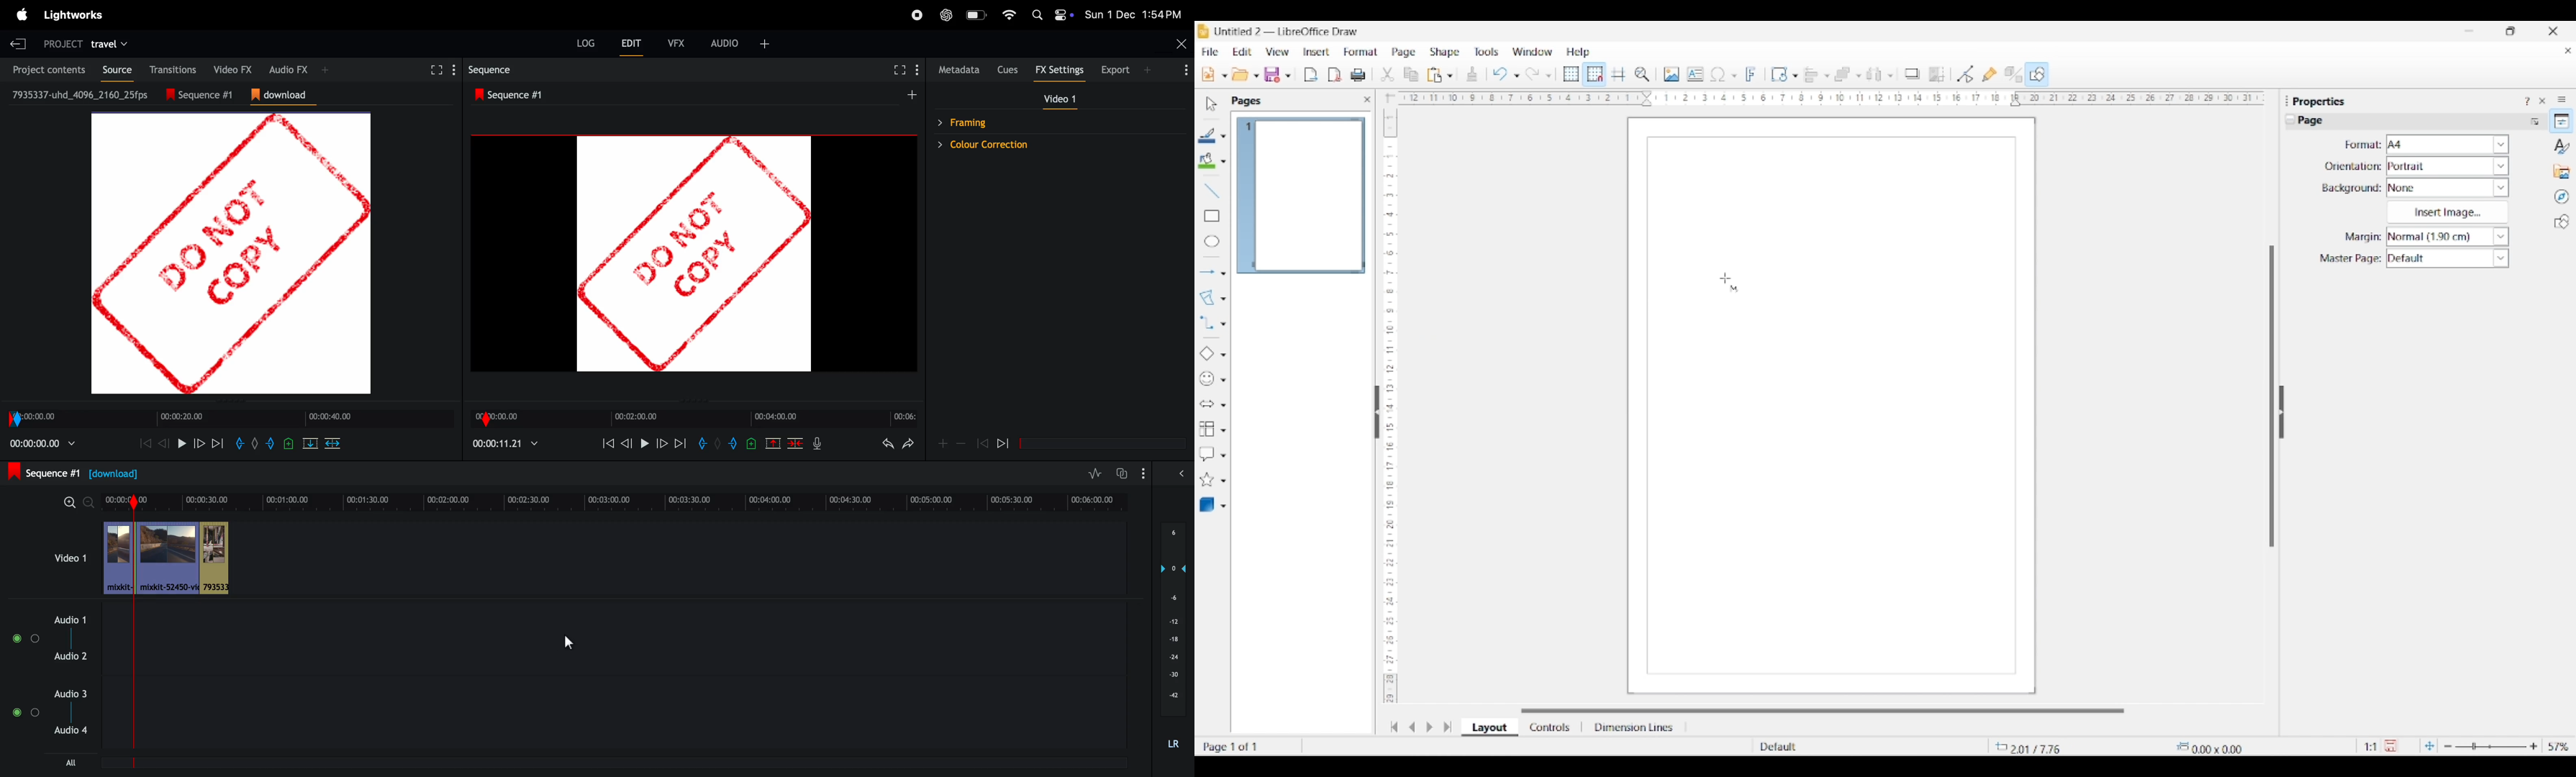  Describe the element at coordinates (332, 443) in the screenshot. I see `delete` at that location.